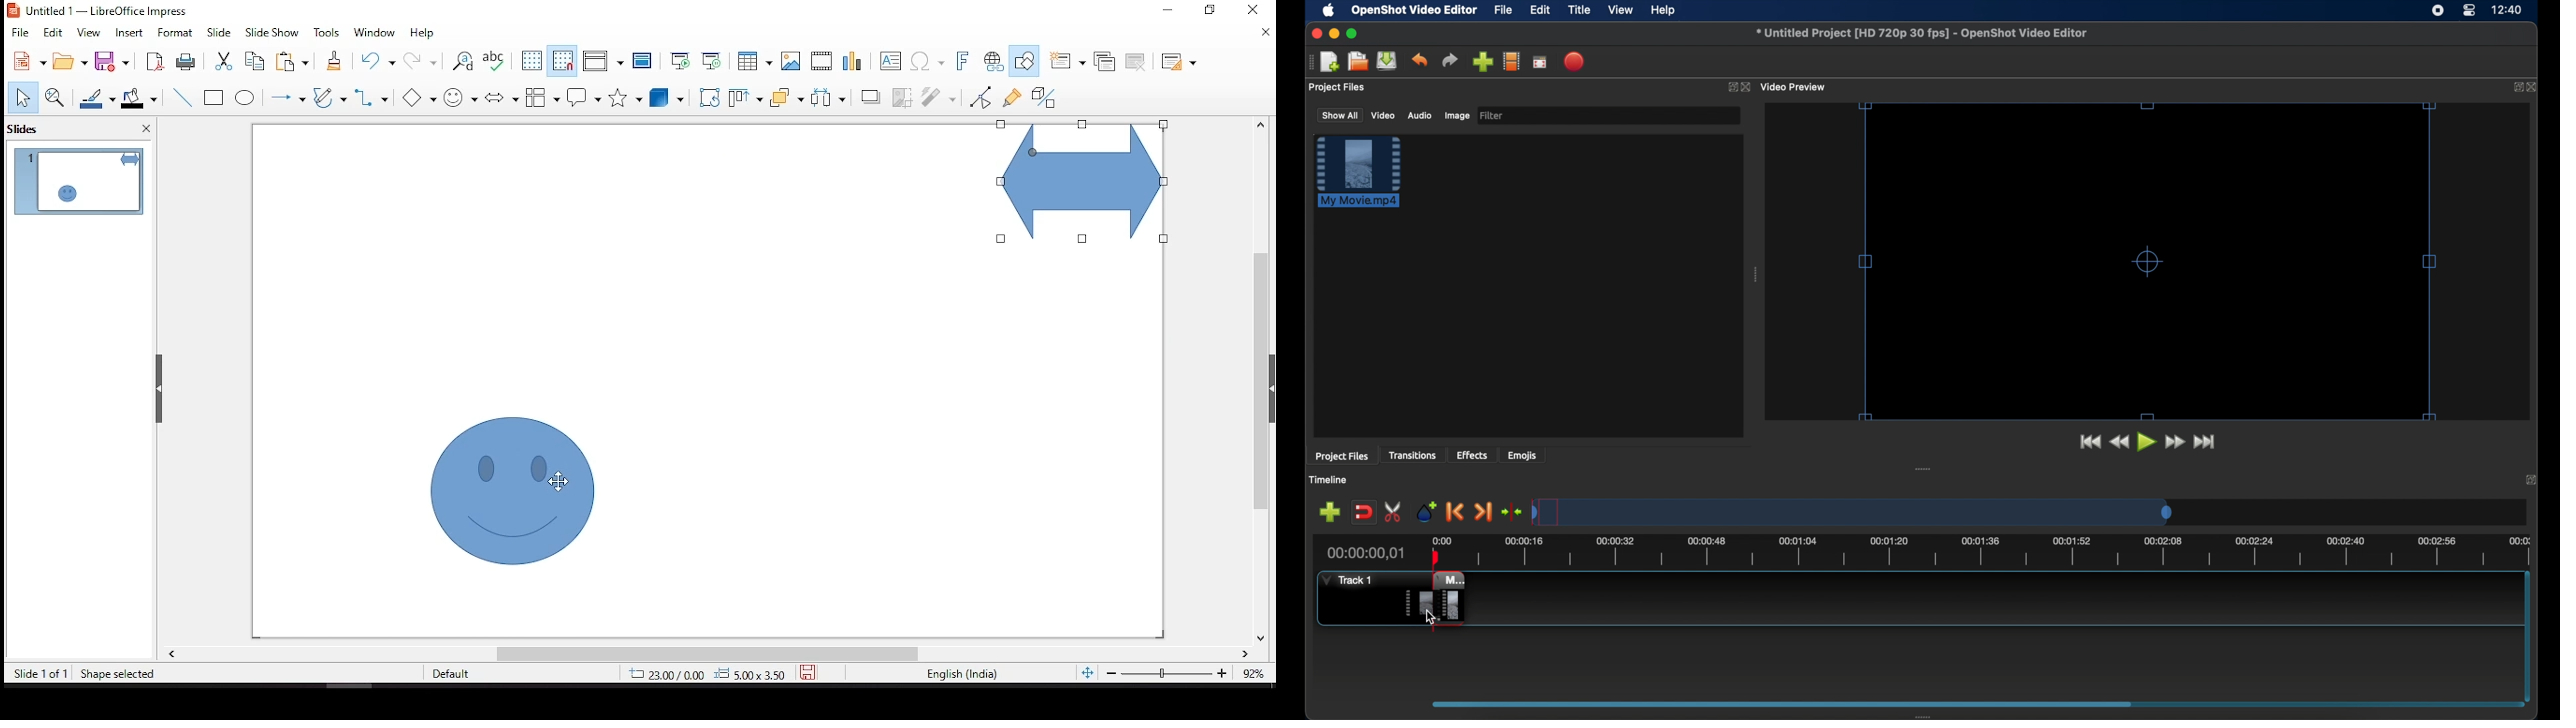  I want to click on save, so click(115, 62).